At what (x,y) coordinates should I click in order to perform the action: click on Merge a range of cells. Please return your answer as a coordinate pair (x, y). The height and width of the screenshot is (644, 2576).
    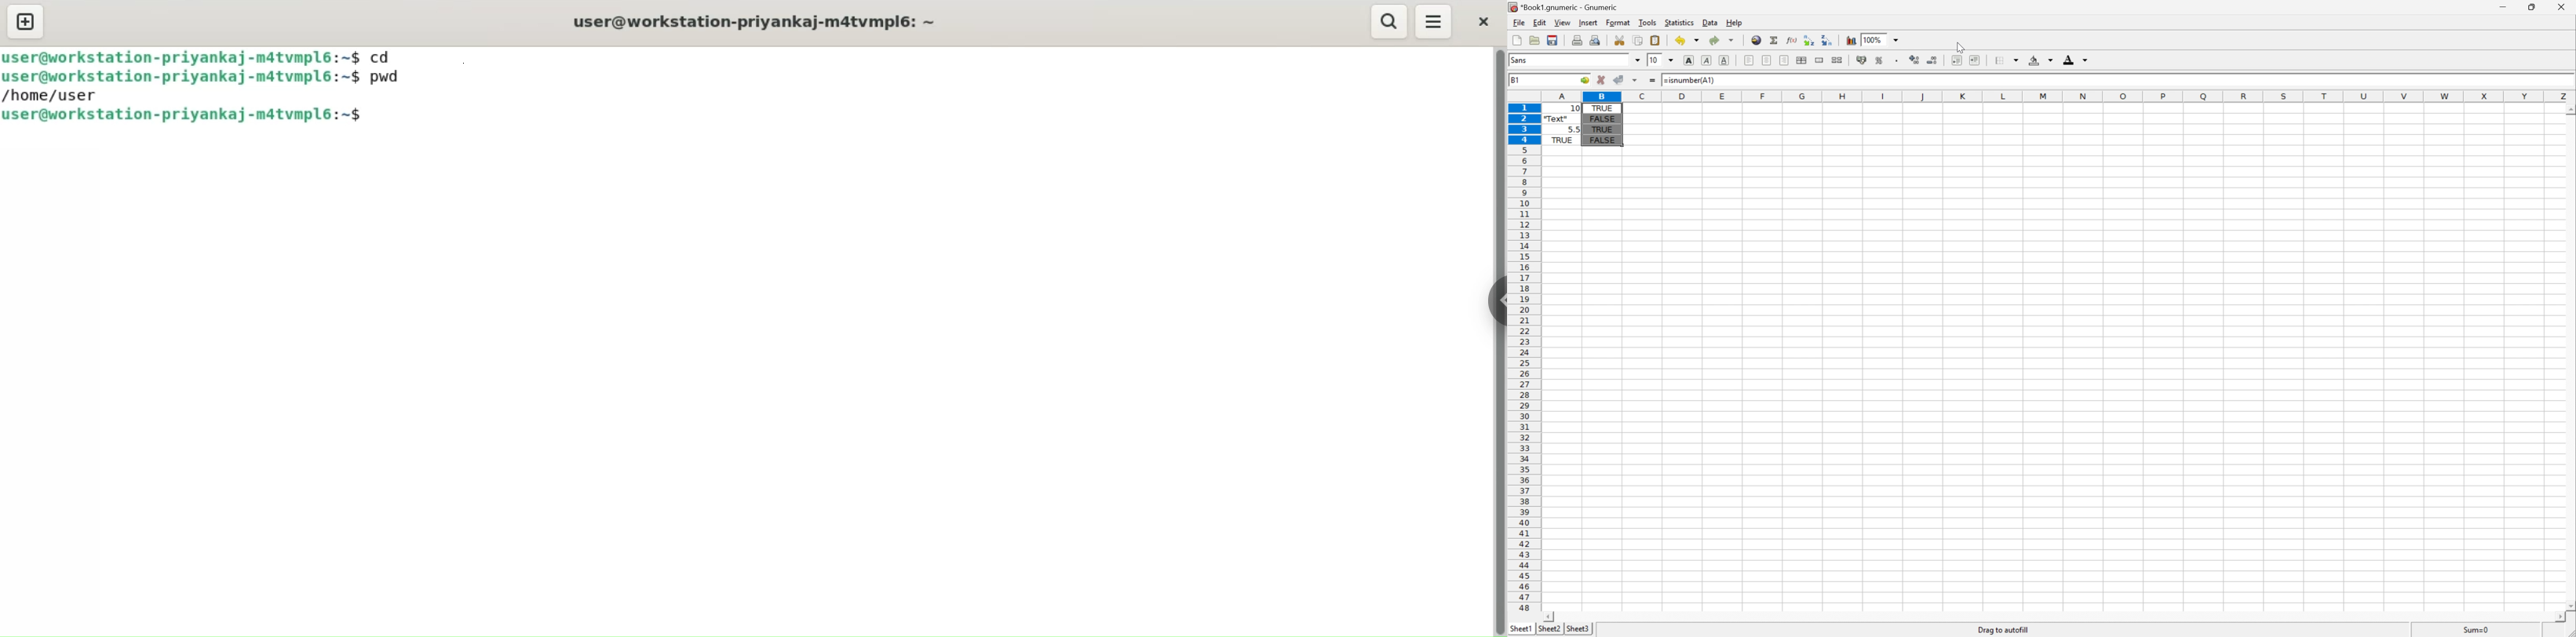
    Looking at the image, I should click on (1820, 60).